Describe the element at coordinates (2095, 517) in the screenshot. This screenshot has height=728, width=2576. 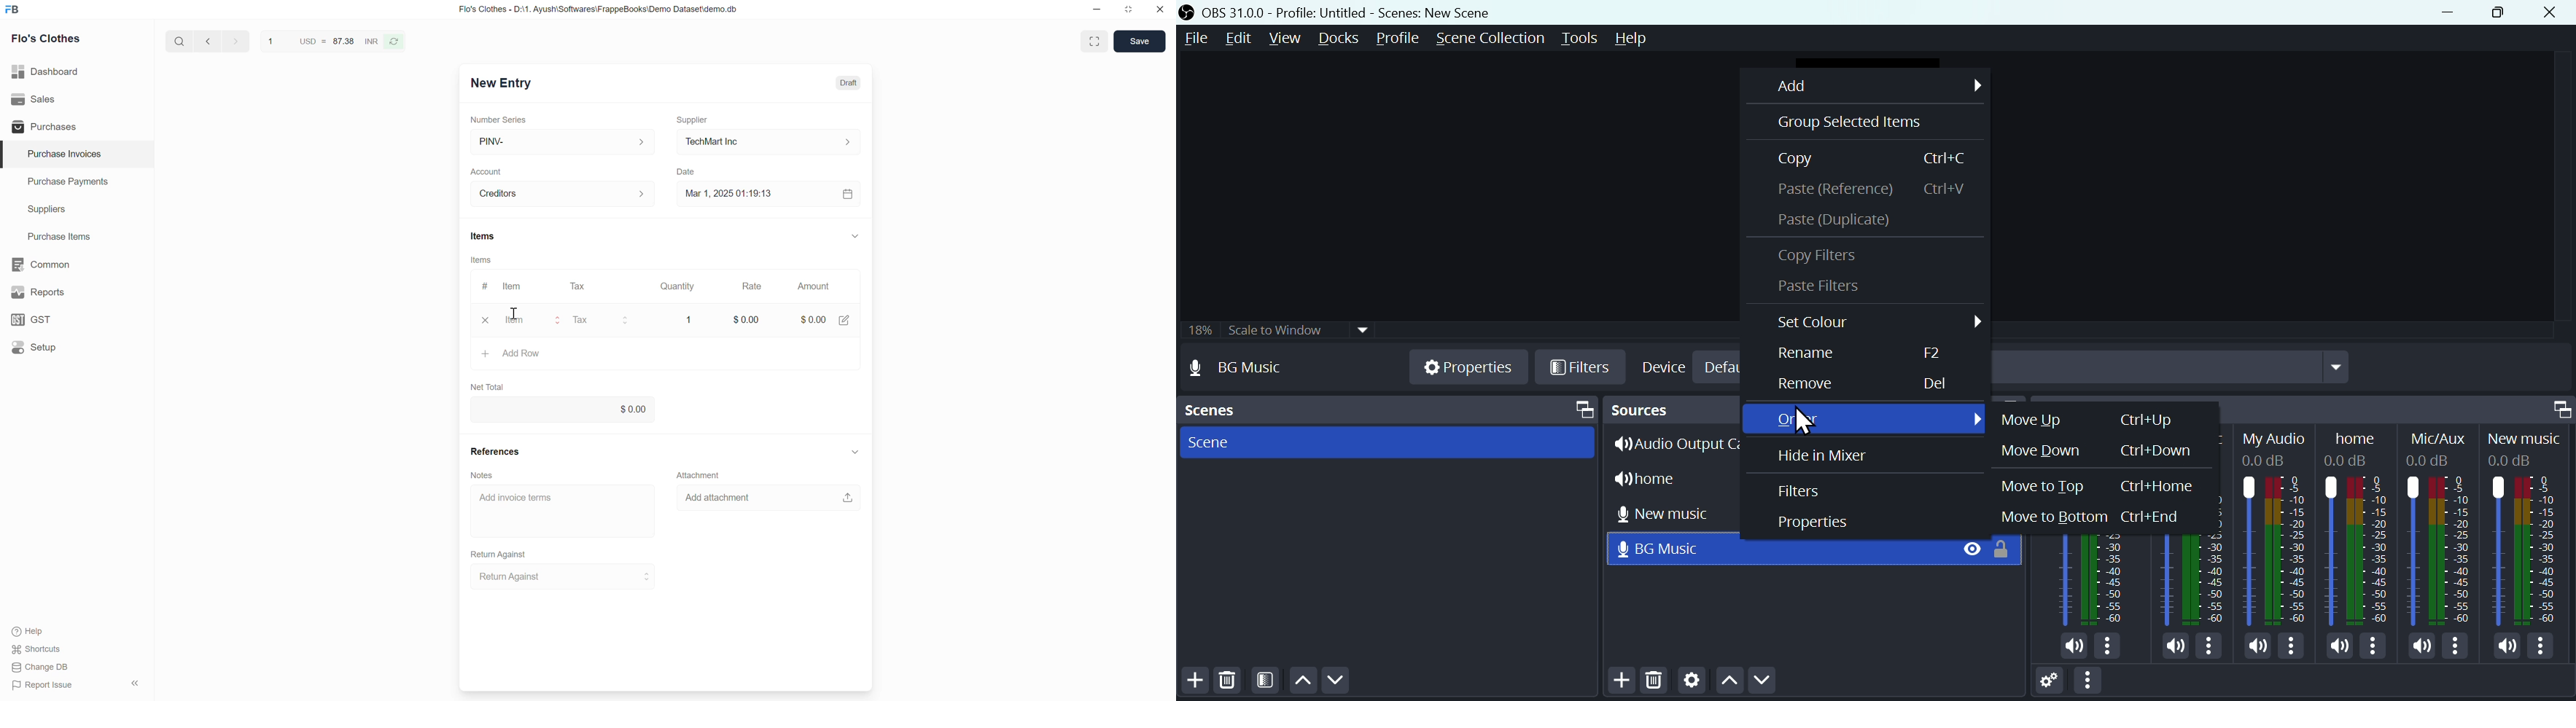
I see `Move to bottom` at that location.